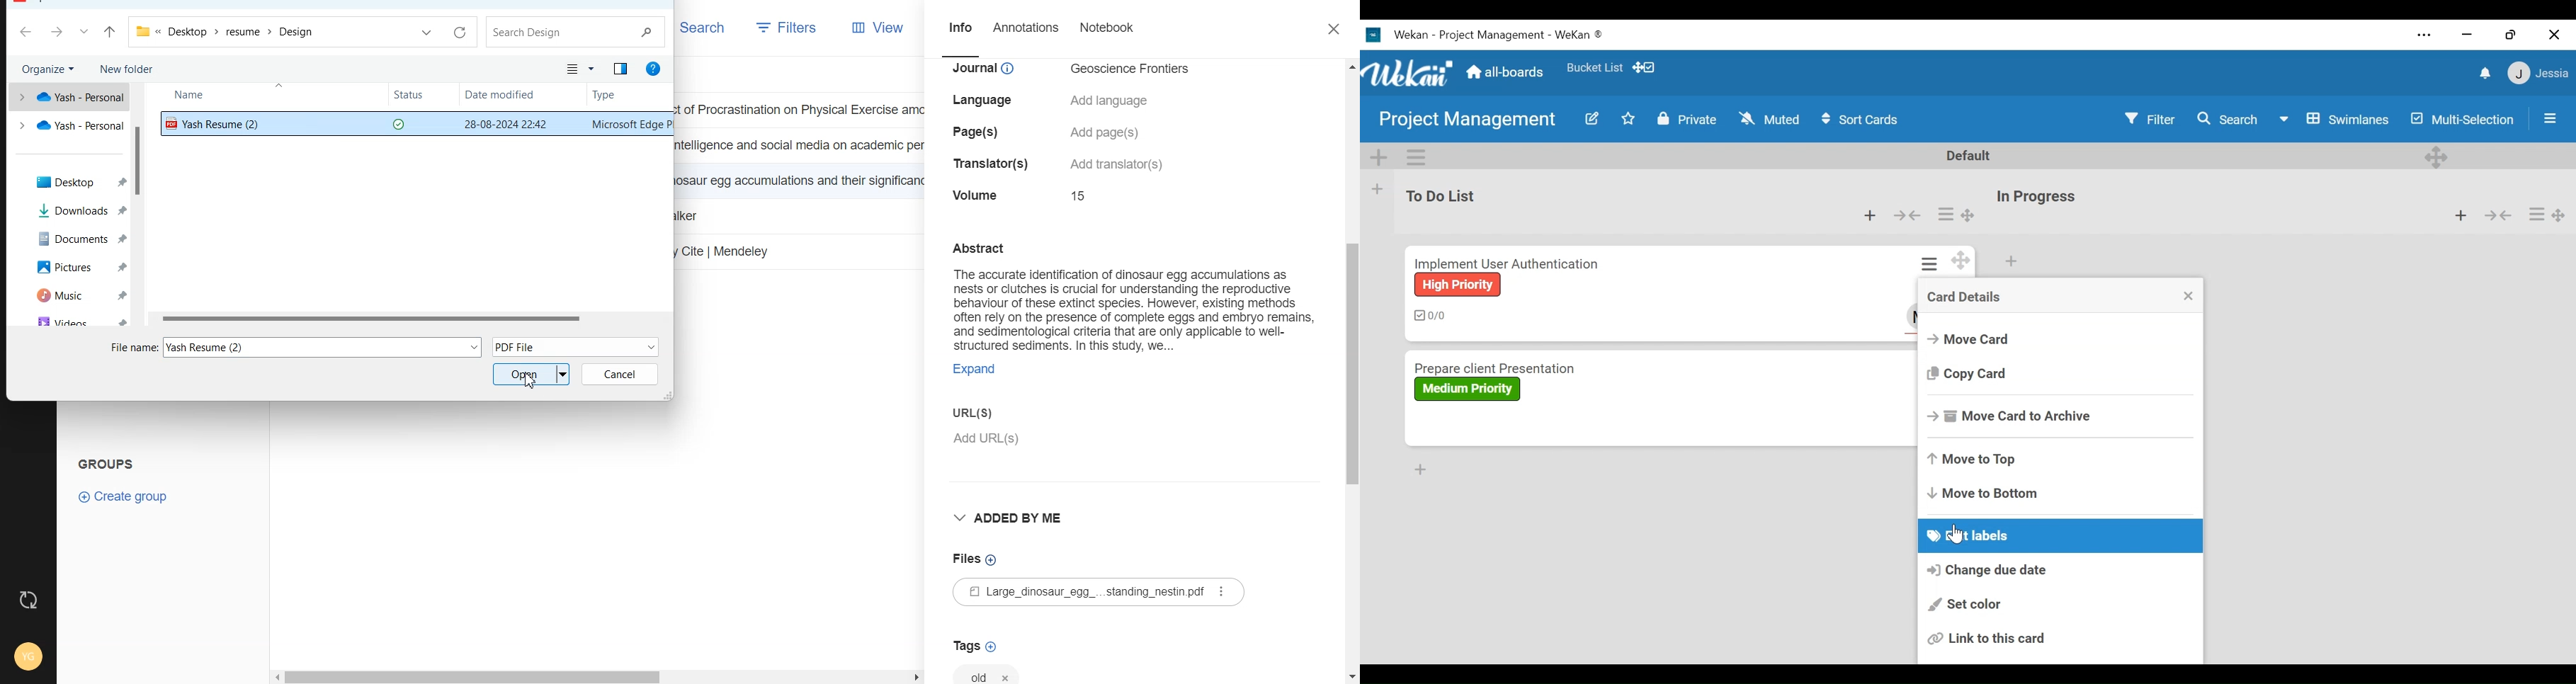  Describe the element at coordinates (1418, 157) in the screenshot. I see `Swimlane Actions` at that location.